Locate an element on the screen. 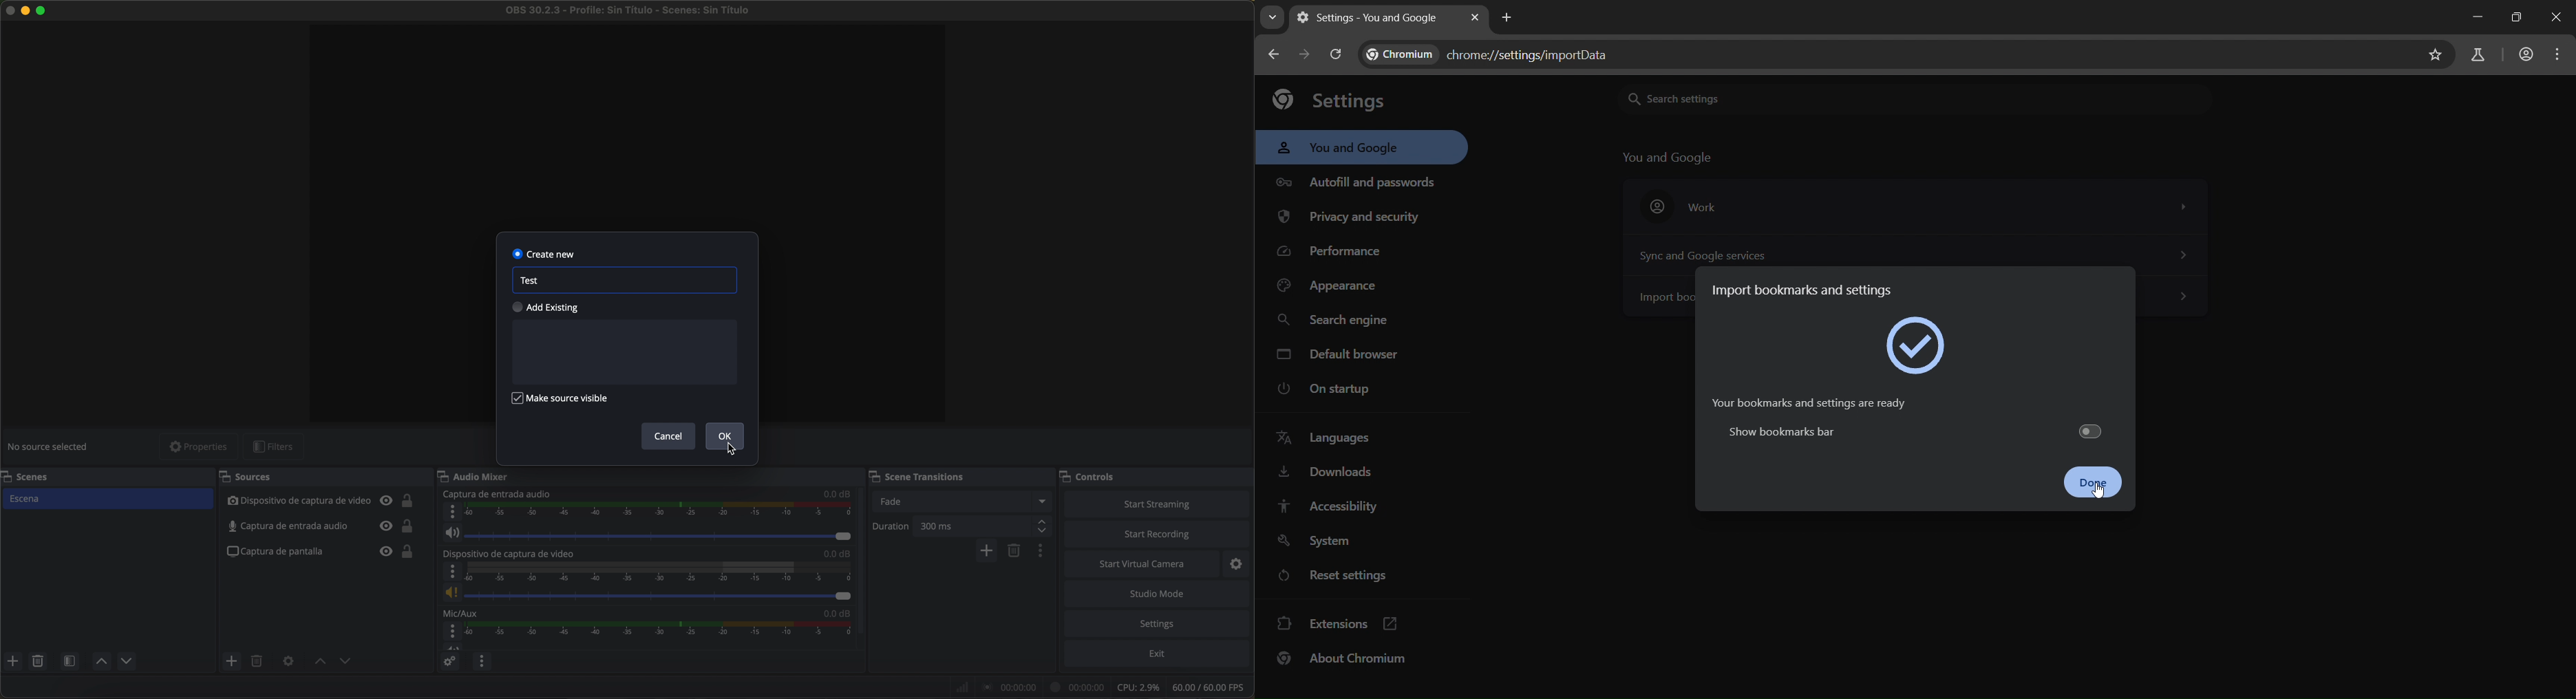 The image size is (2576, 700). performance  is located at coordinates (1333, 254).